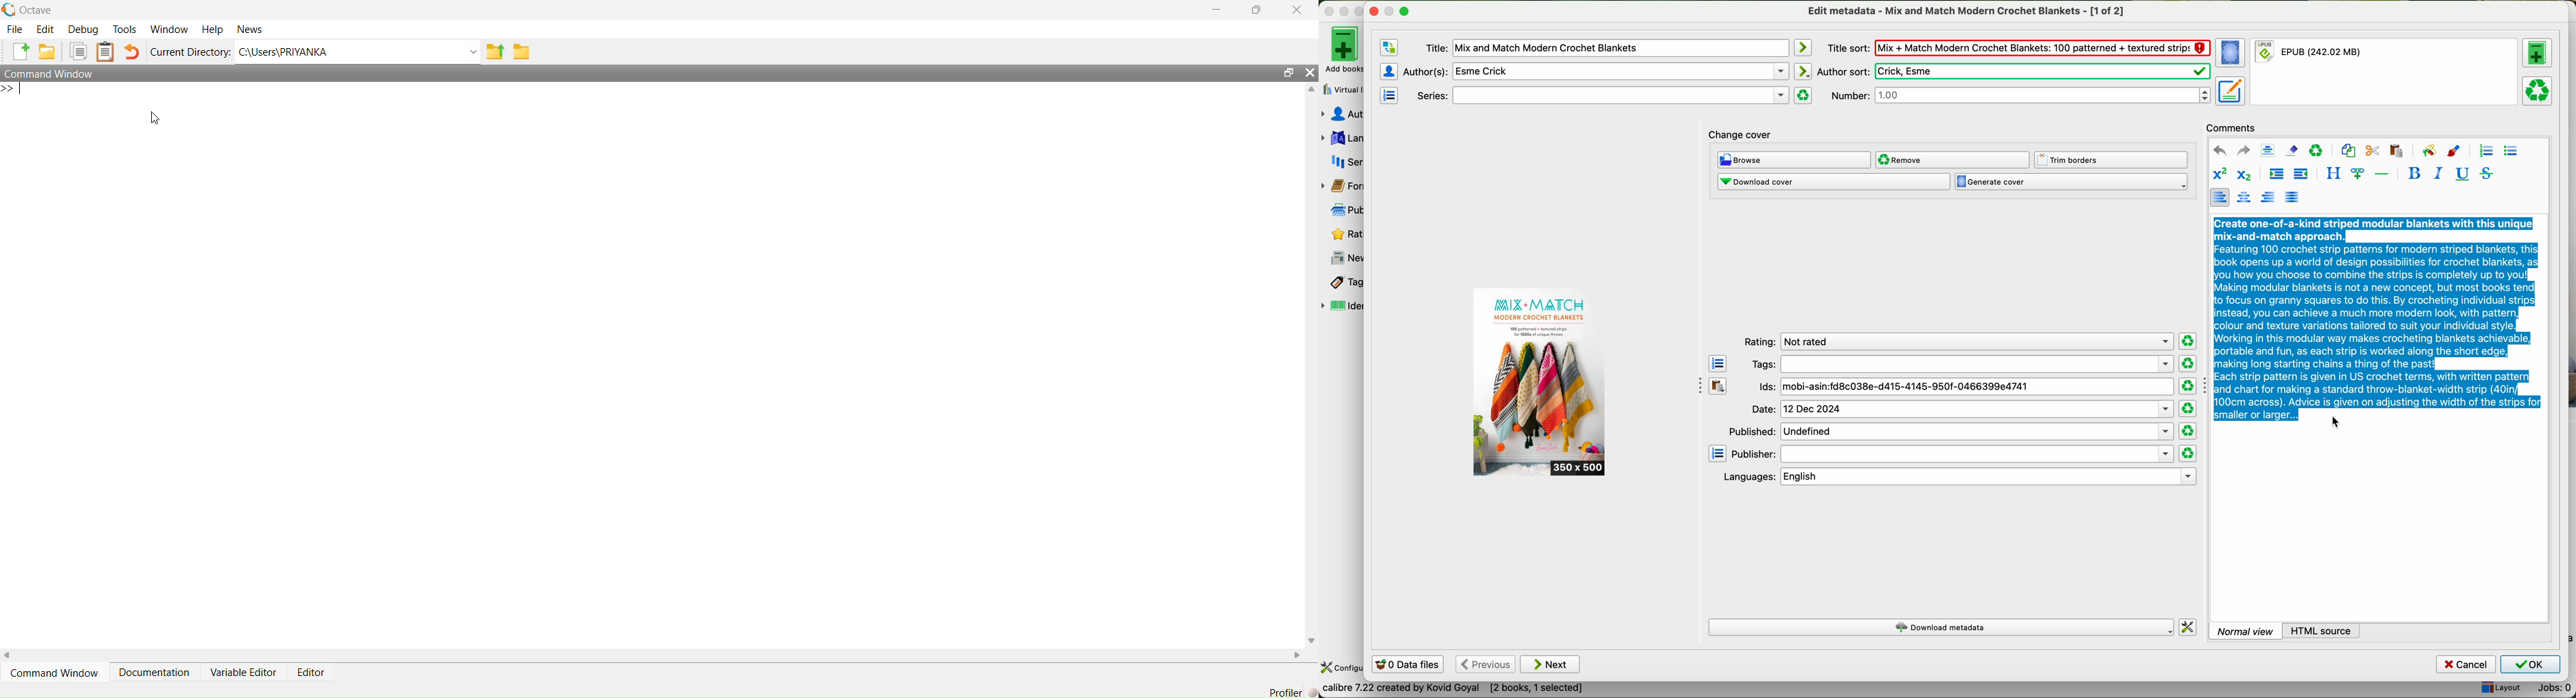  I want to click on previous, so click(1484, 665).